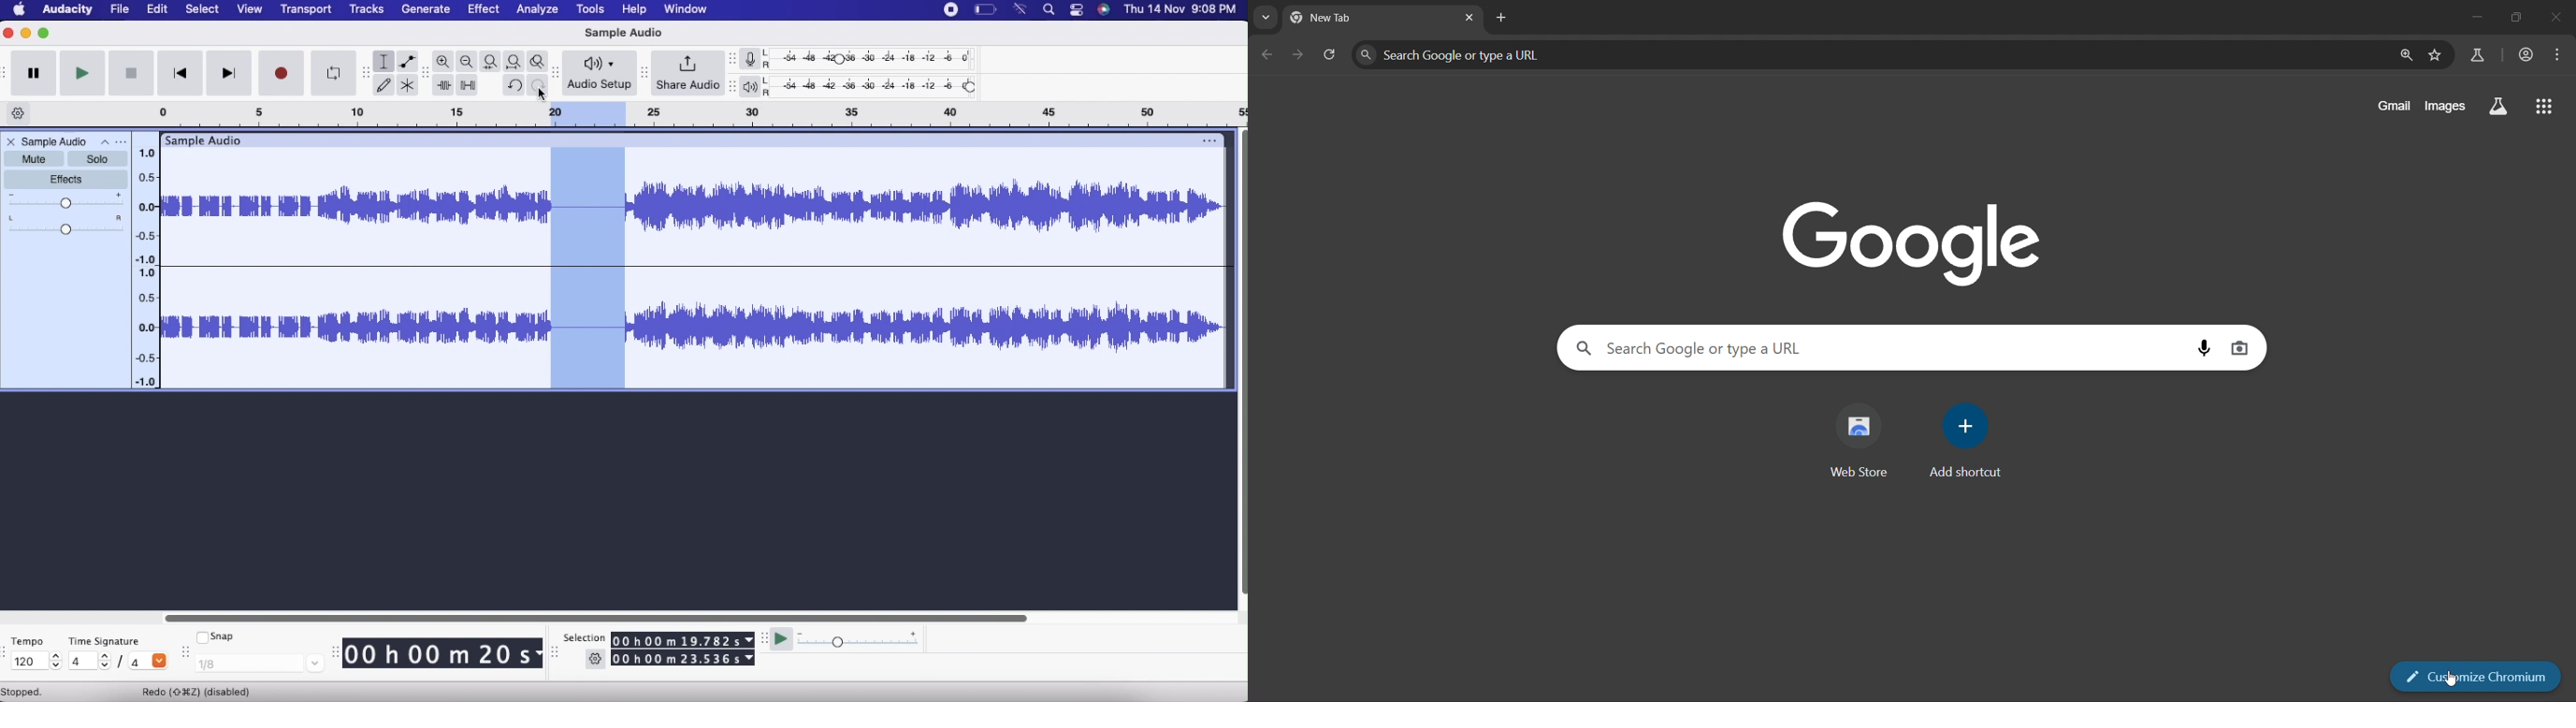 The height and width of the screenshot is (728, 2576). I want to click on Audio level, so click(146, 328).